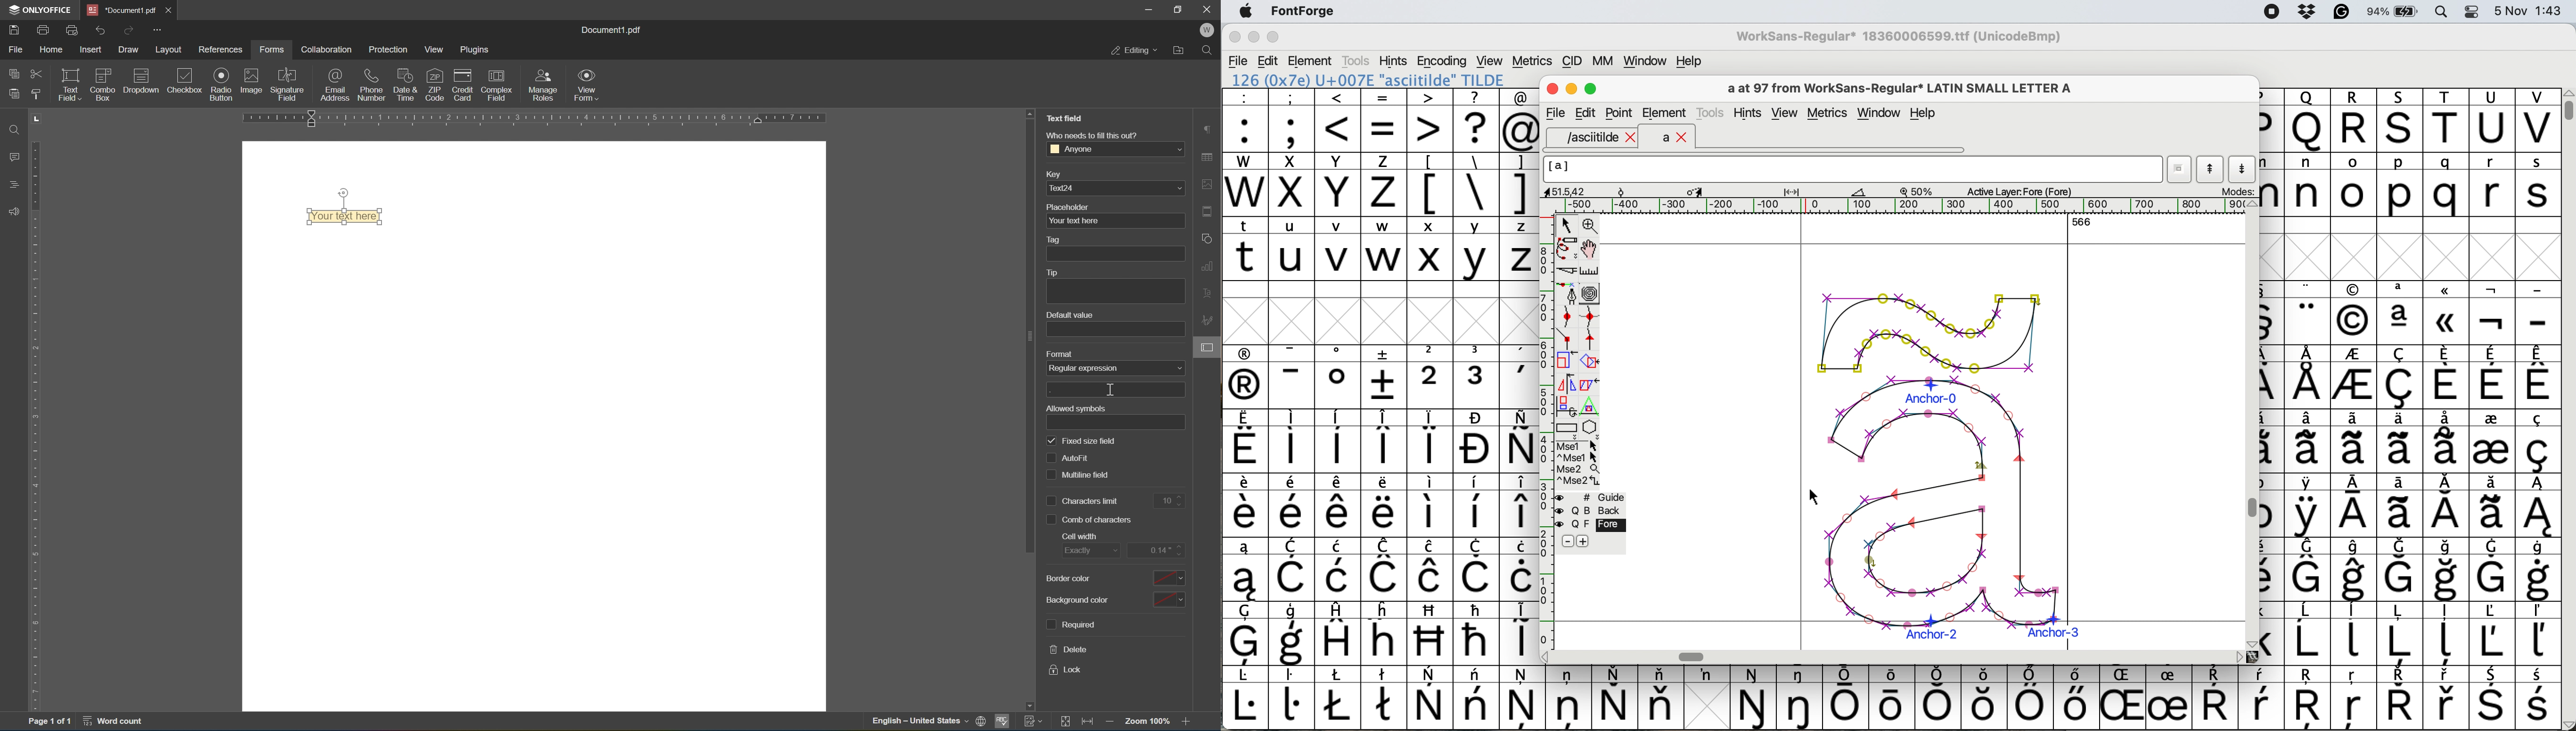 This screenshot has width=2576, height=756. Describe the element at coordinates (1246, 633) in the screenshot. I see `symbol` at that location.